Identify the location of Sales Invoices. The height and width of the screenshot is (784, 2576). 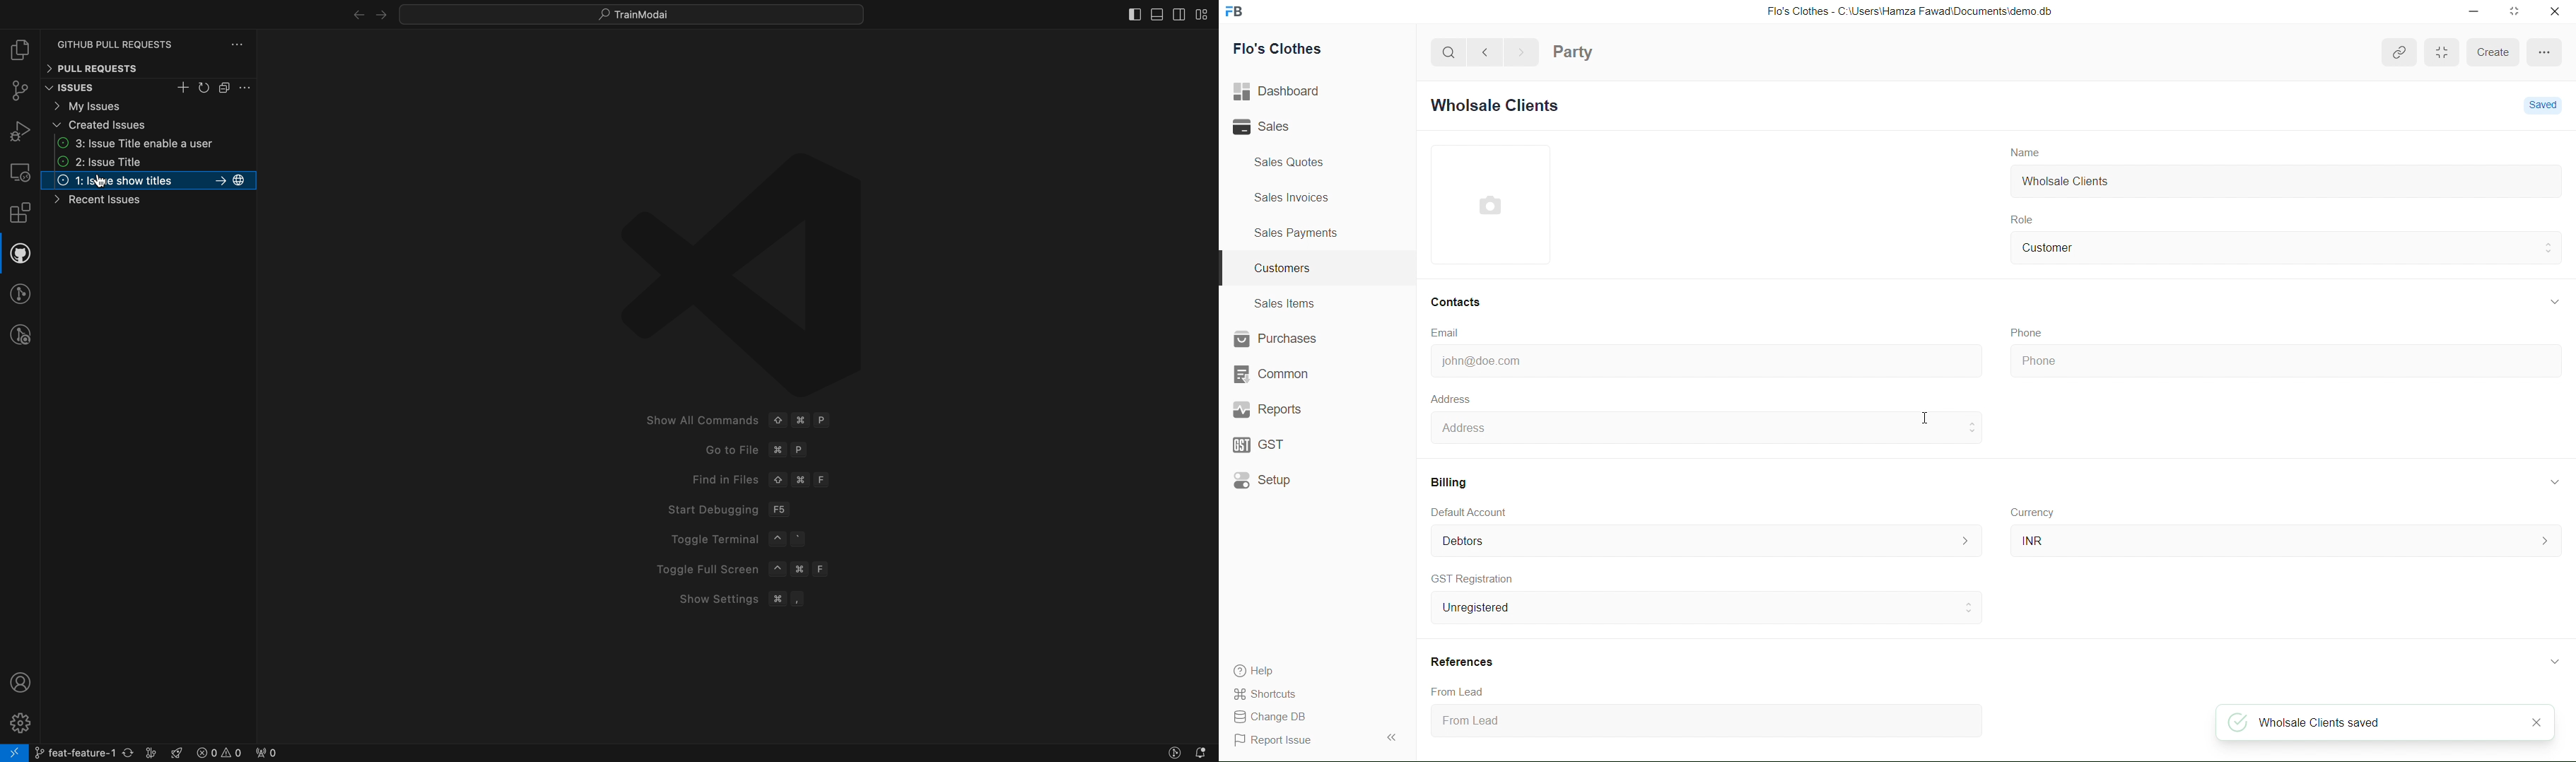
(1296, 197).